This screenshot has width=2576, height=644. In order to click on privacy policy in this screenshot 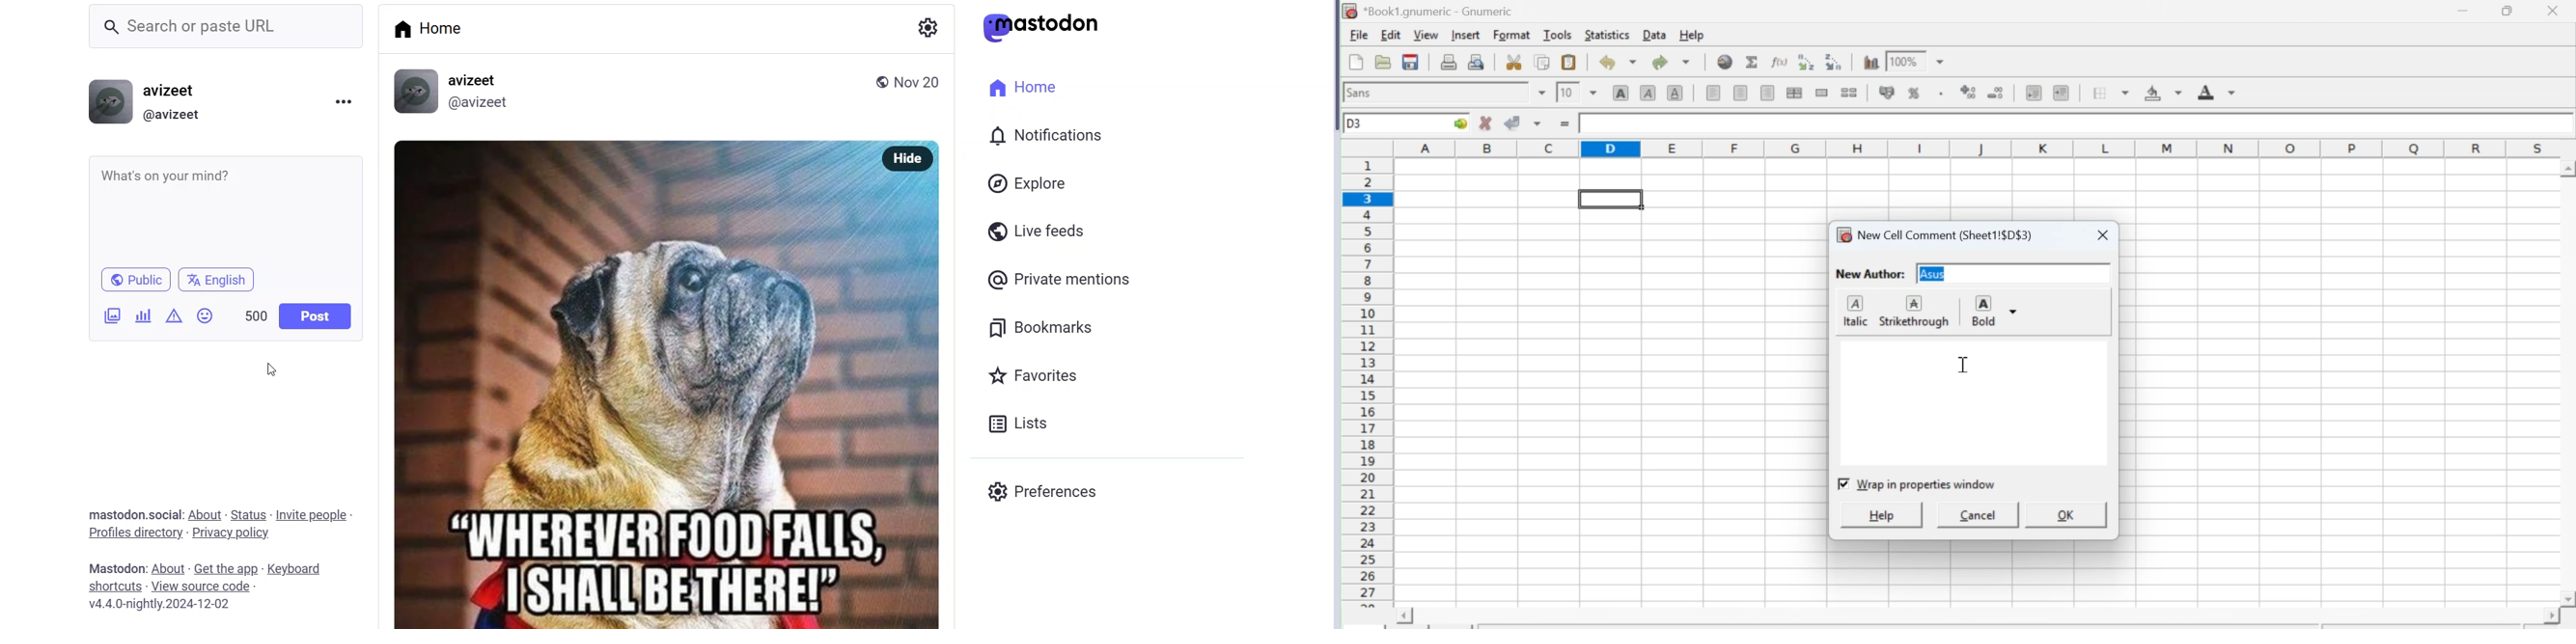, I will do `click(233, 533)`.